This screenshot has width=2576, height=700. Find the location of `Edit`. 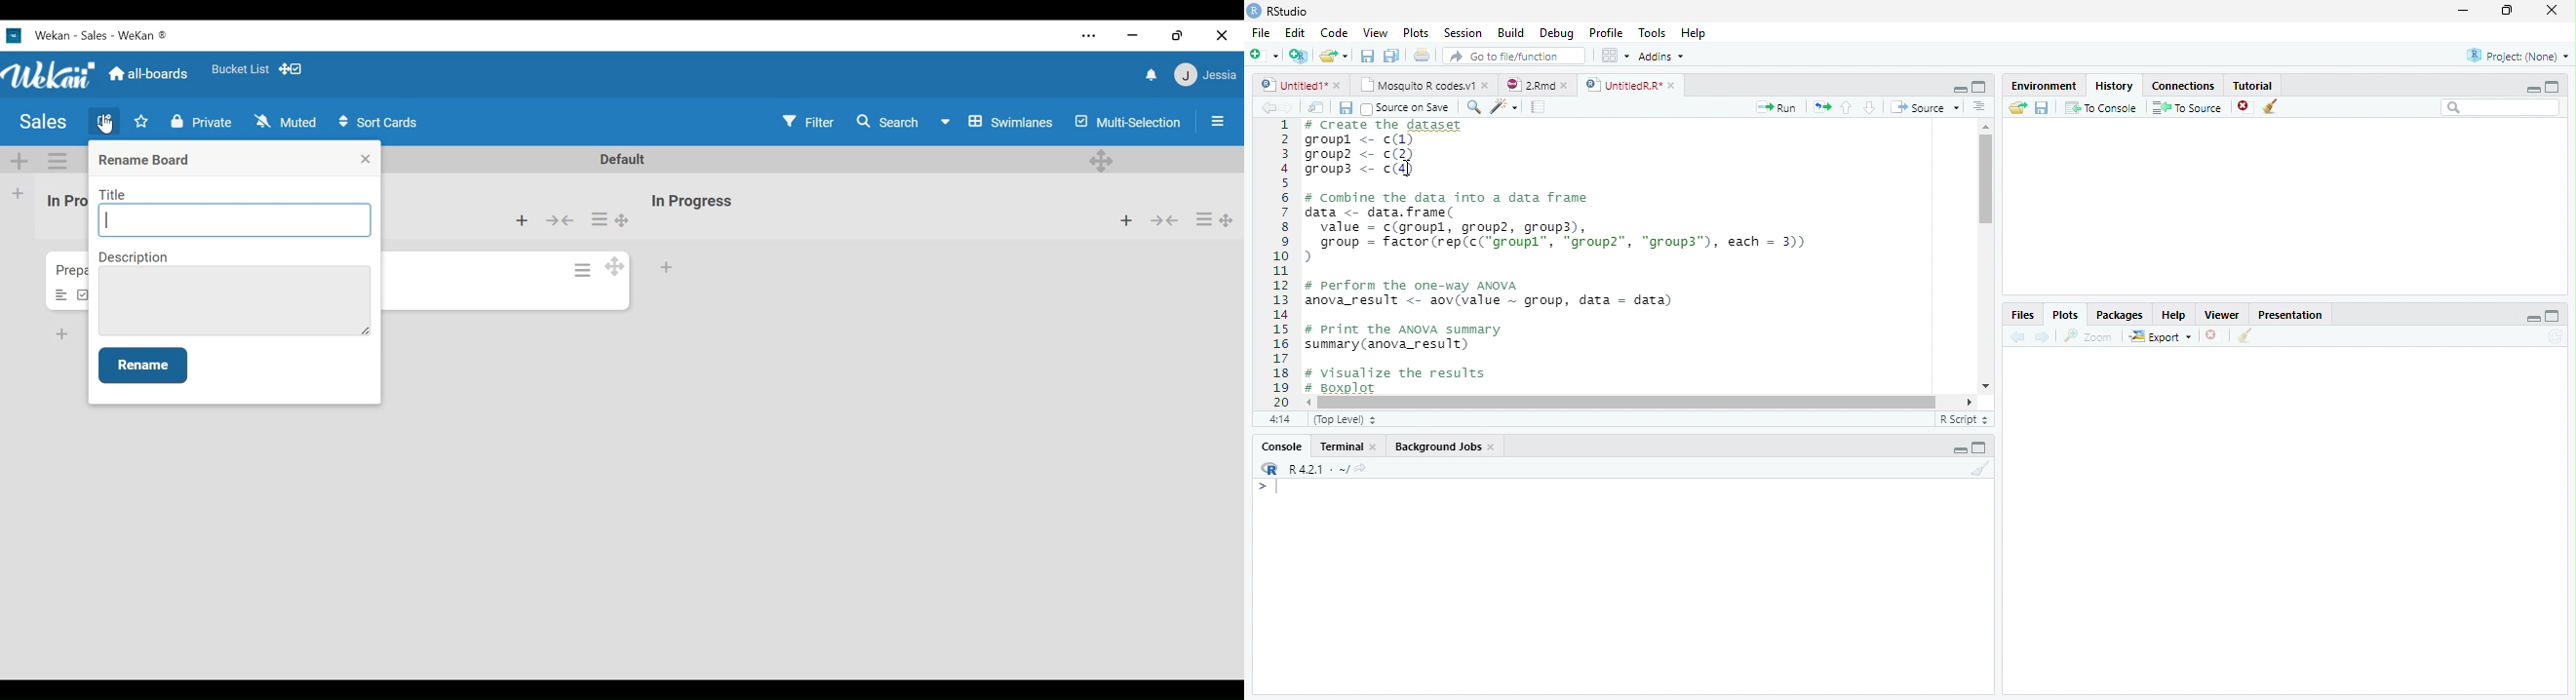

Edit is located at coordinates (1294, 32).